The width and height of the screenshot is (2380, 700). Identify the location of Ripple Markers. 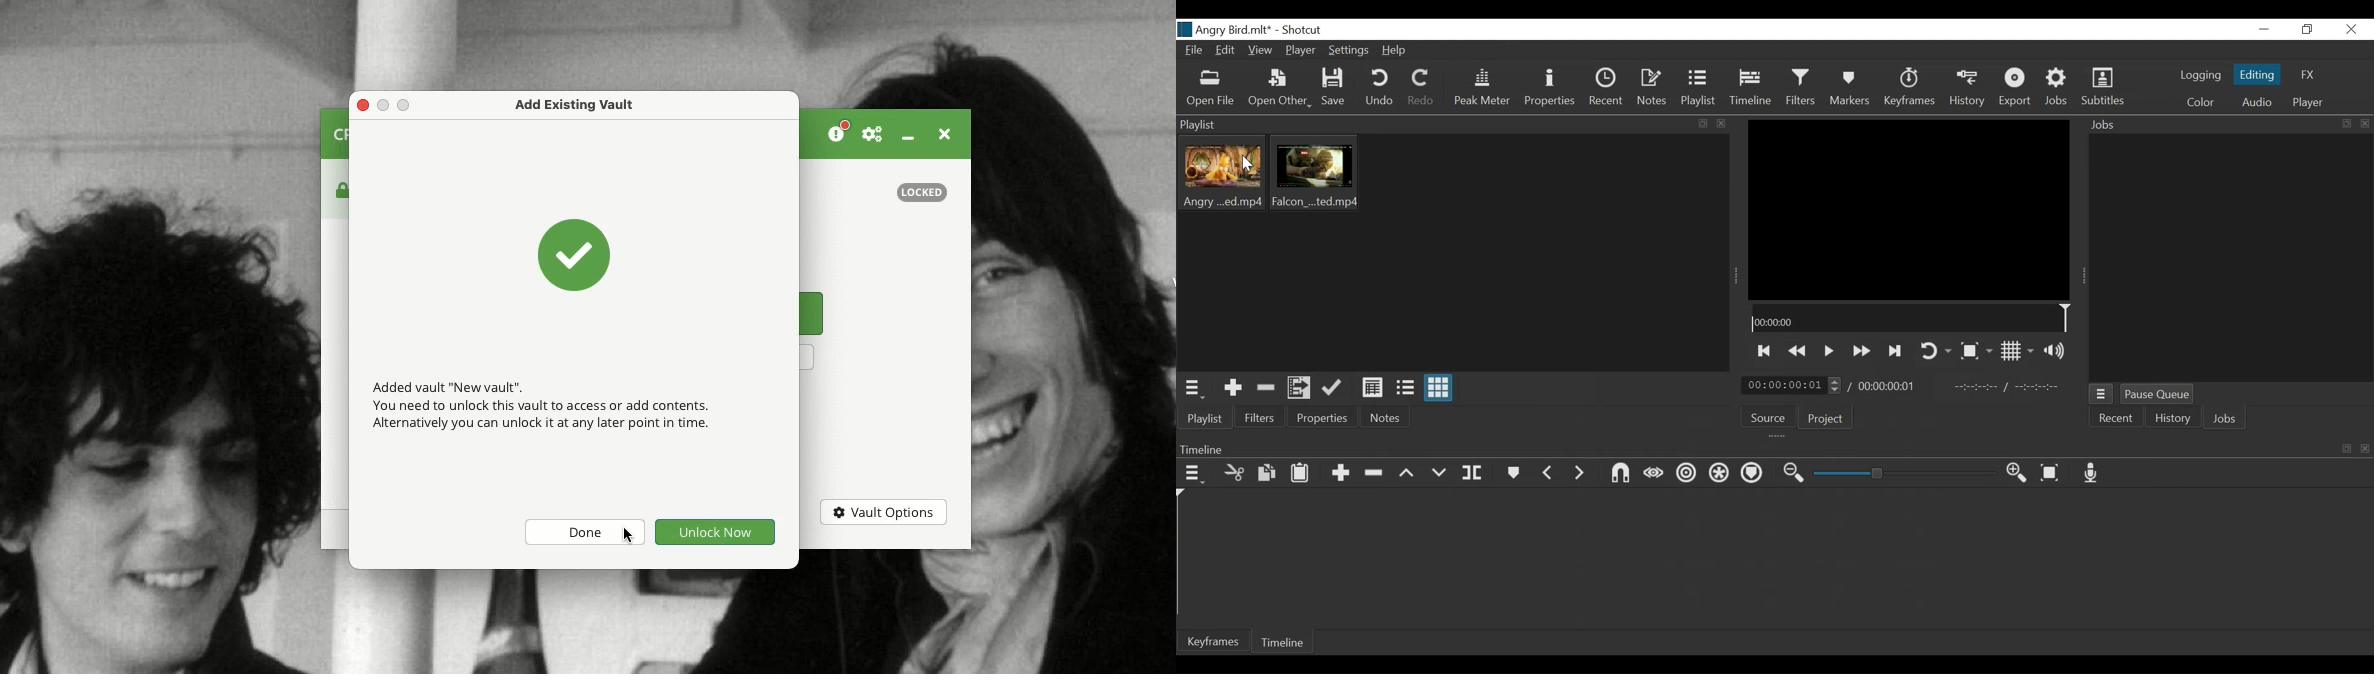
(1751, 472).